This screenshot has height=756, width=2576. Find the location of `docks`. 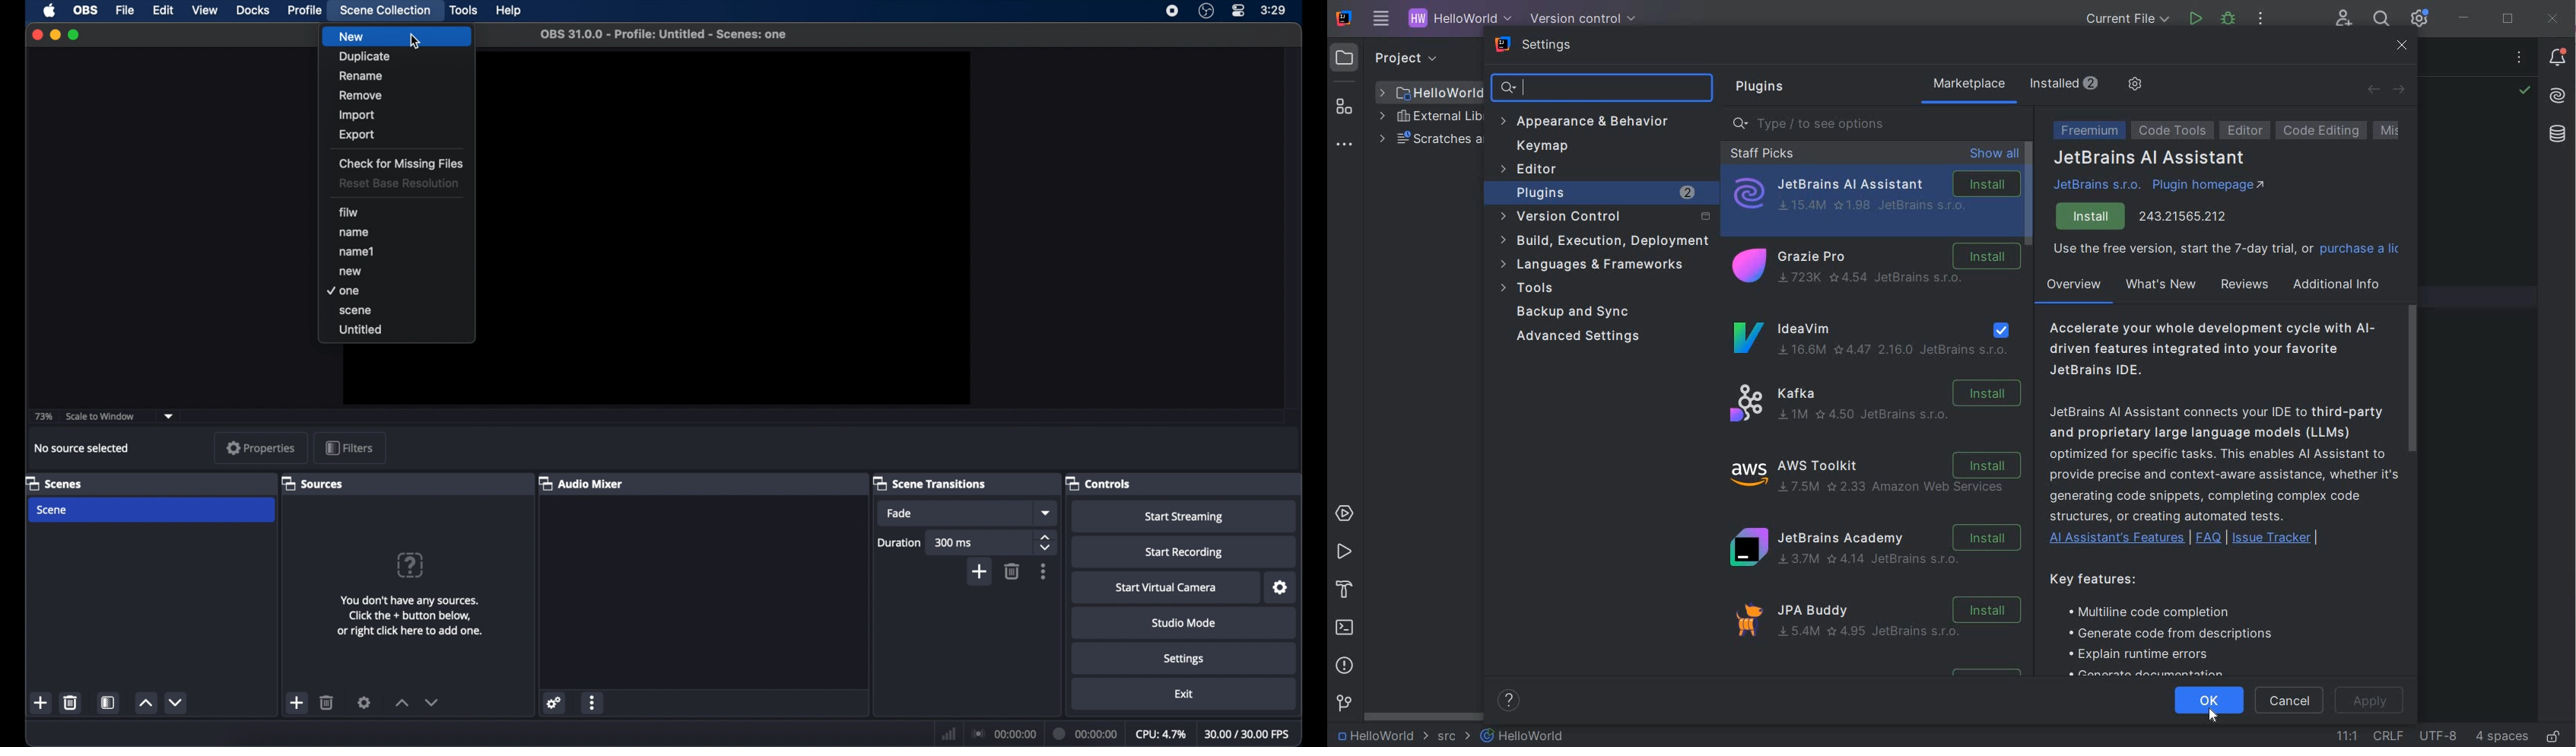

docks is located at coordinates (253, 10).